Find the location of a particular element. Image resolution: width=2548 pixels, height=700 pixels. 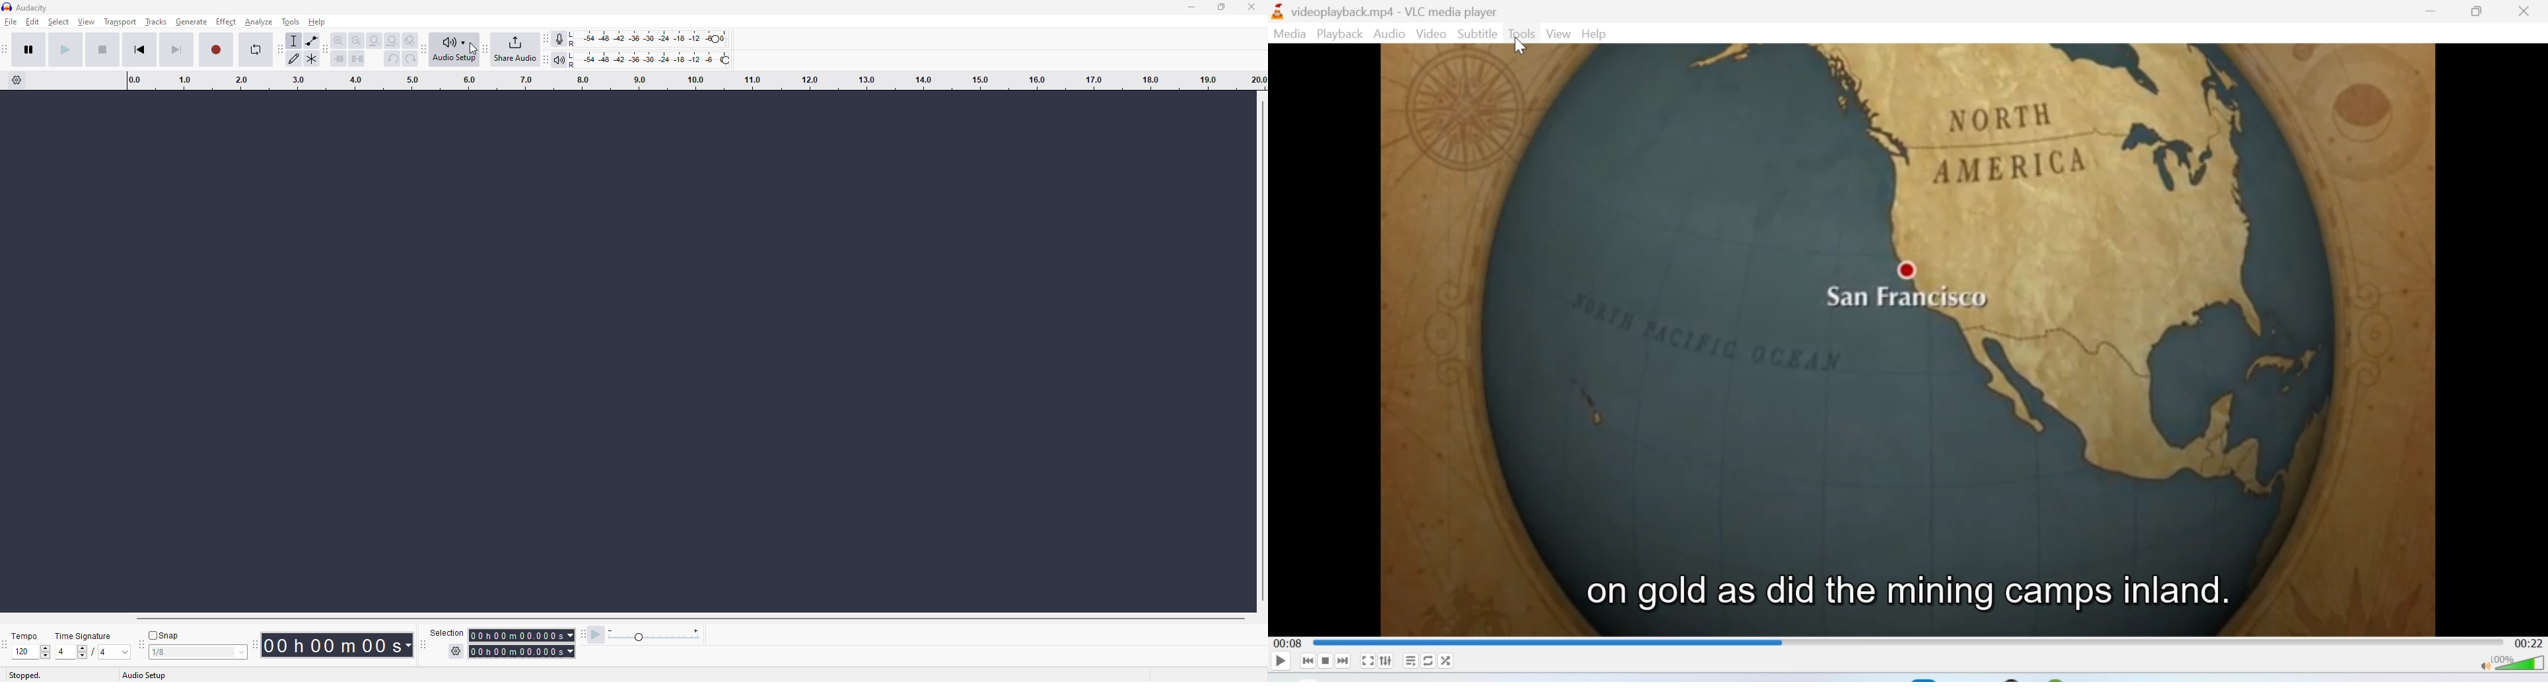

envelope tool is located at coordinates (311, 41).